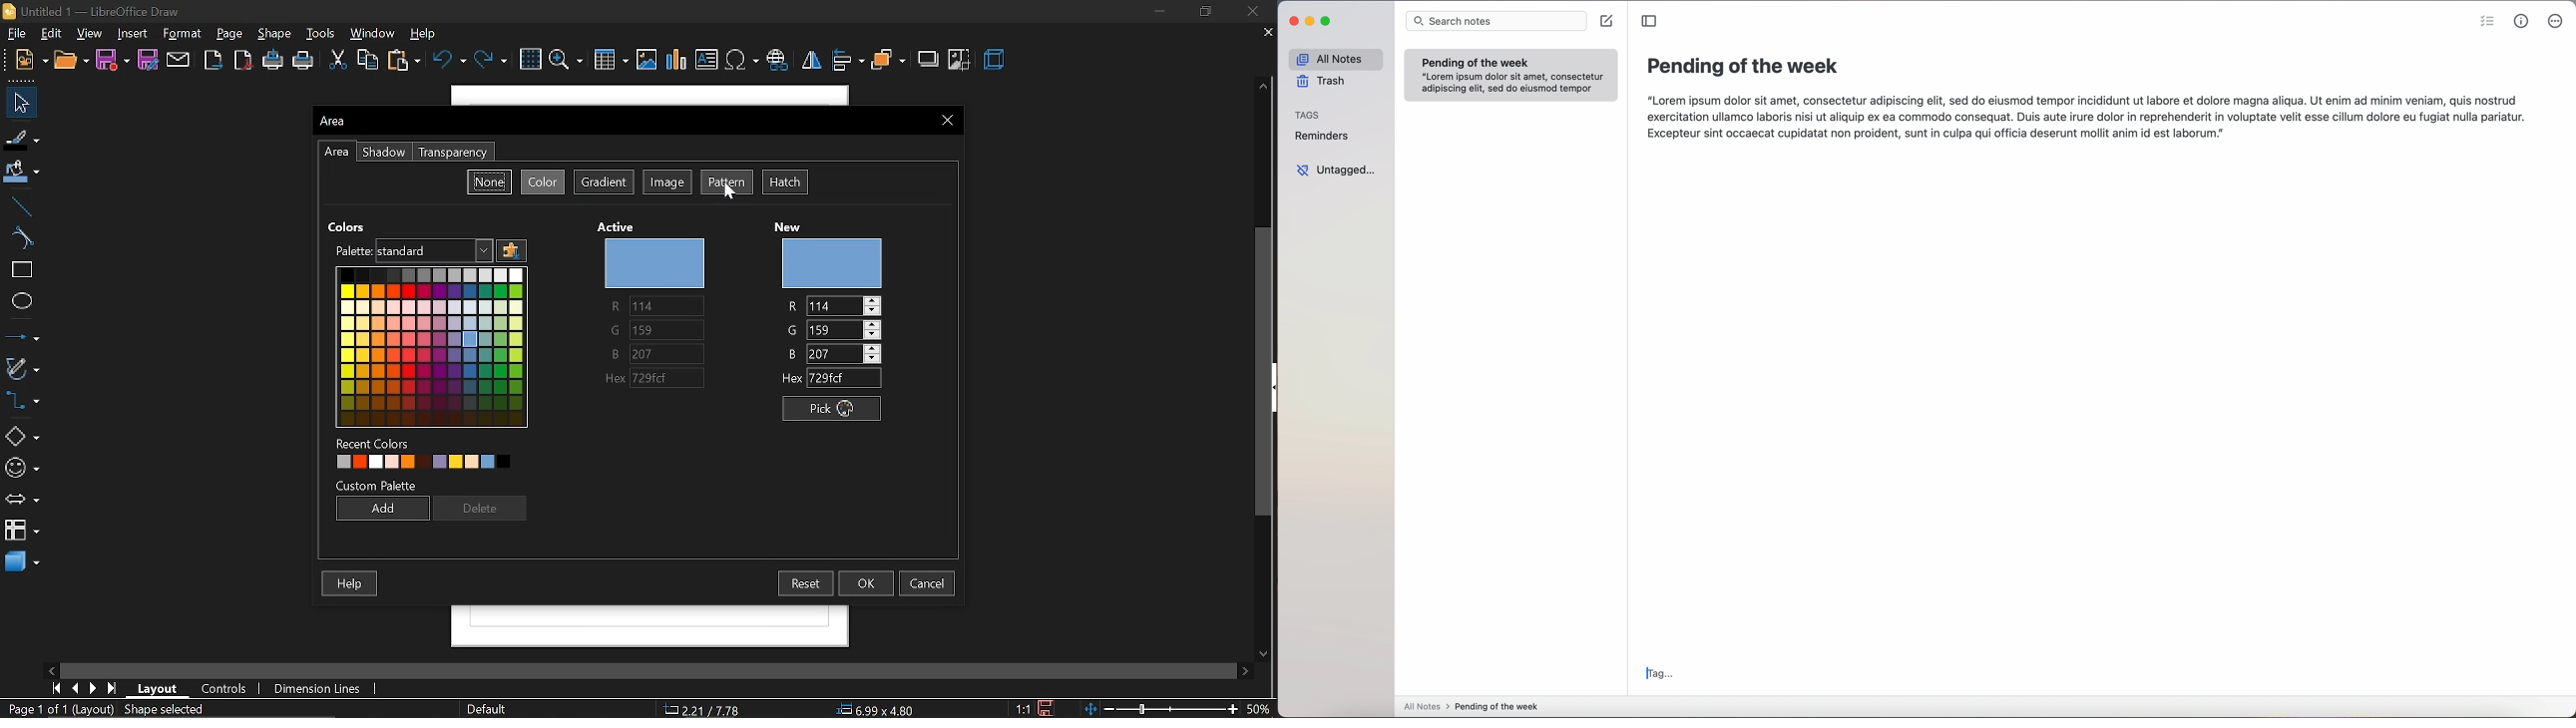  I want to click on arrow, so click(20, 501).